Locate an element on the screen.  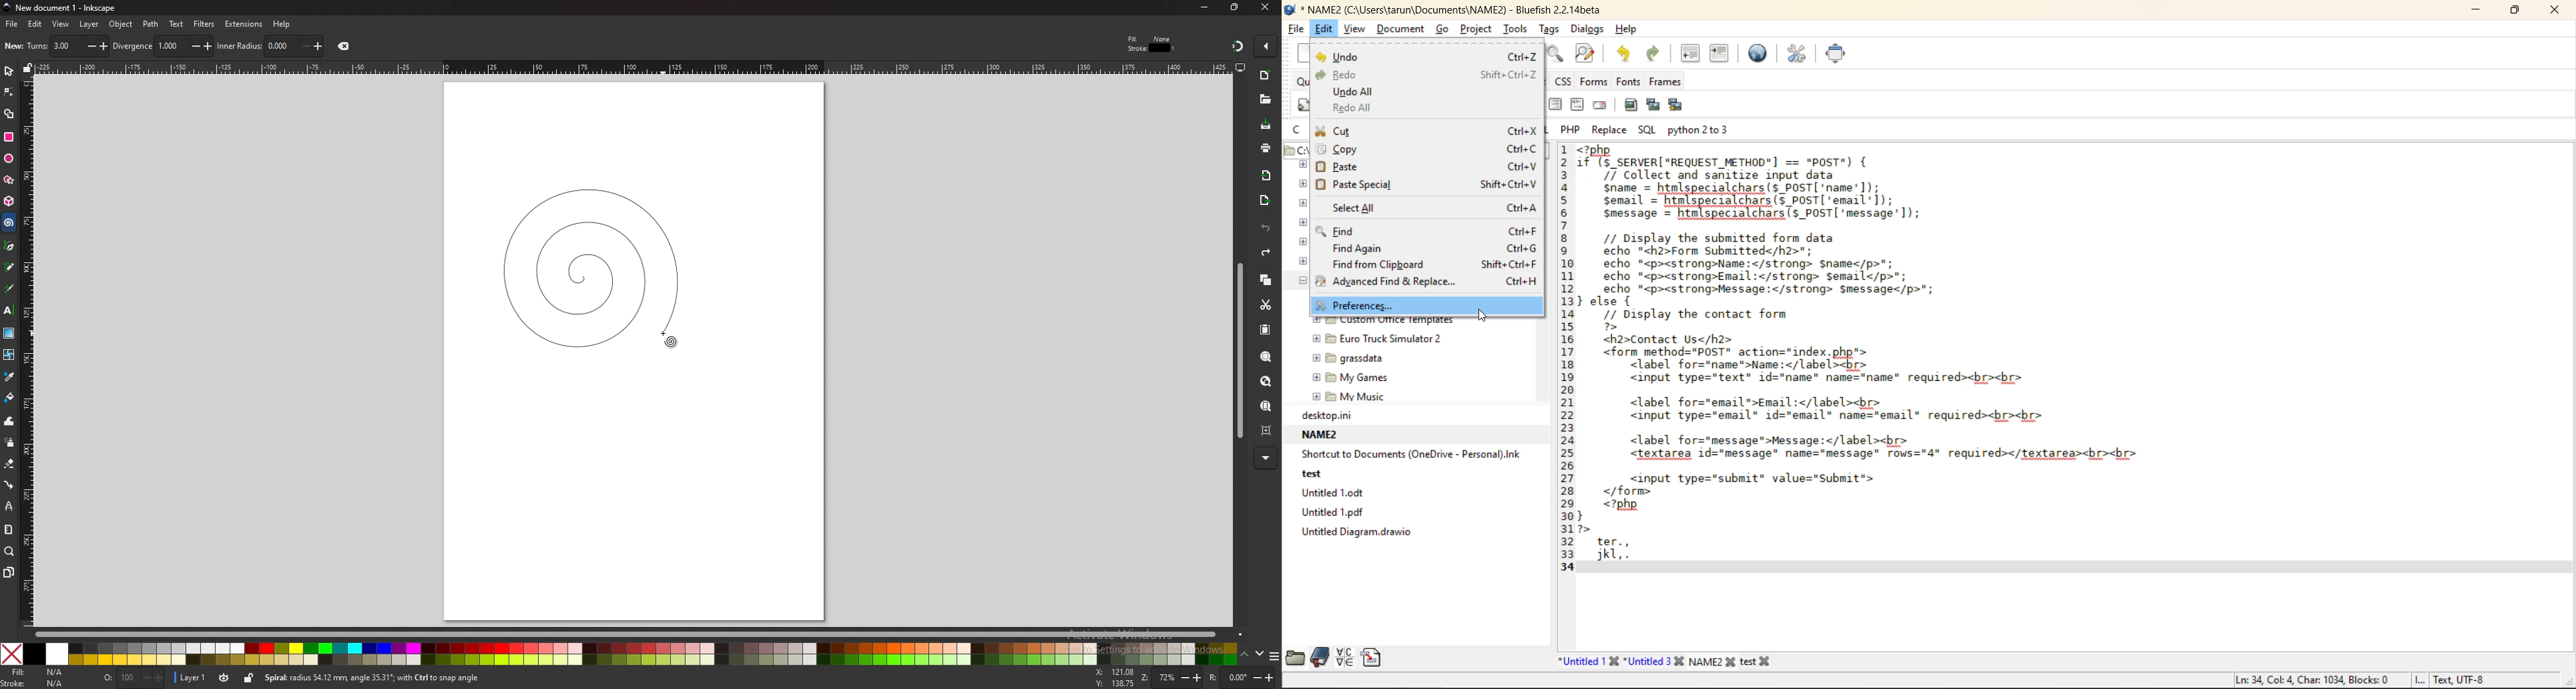
vertical scale is located at coordinates (27, 351).